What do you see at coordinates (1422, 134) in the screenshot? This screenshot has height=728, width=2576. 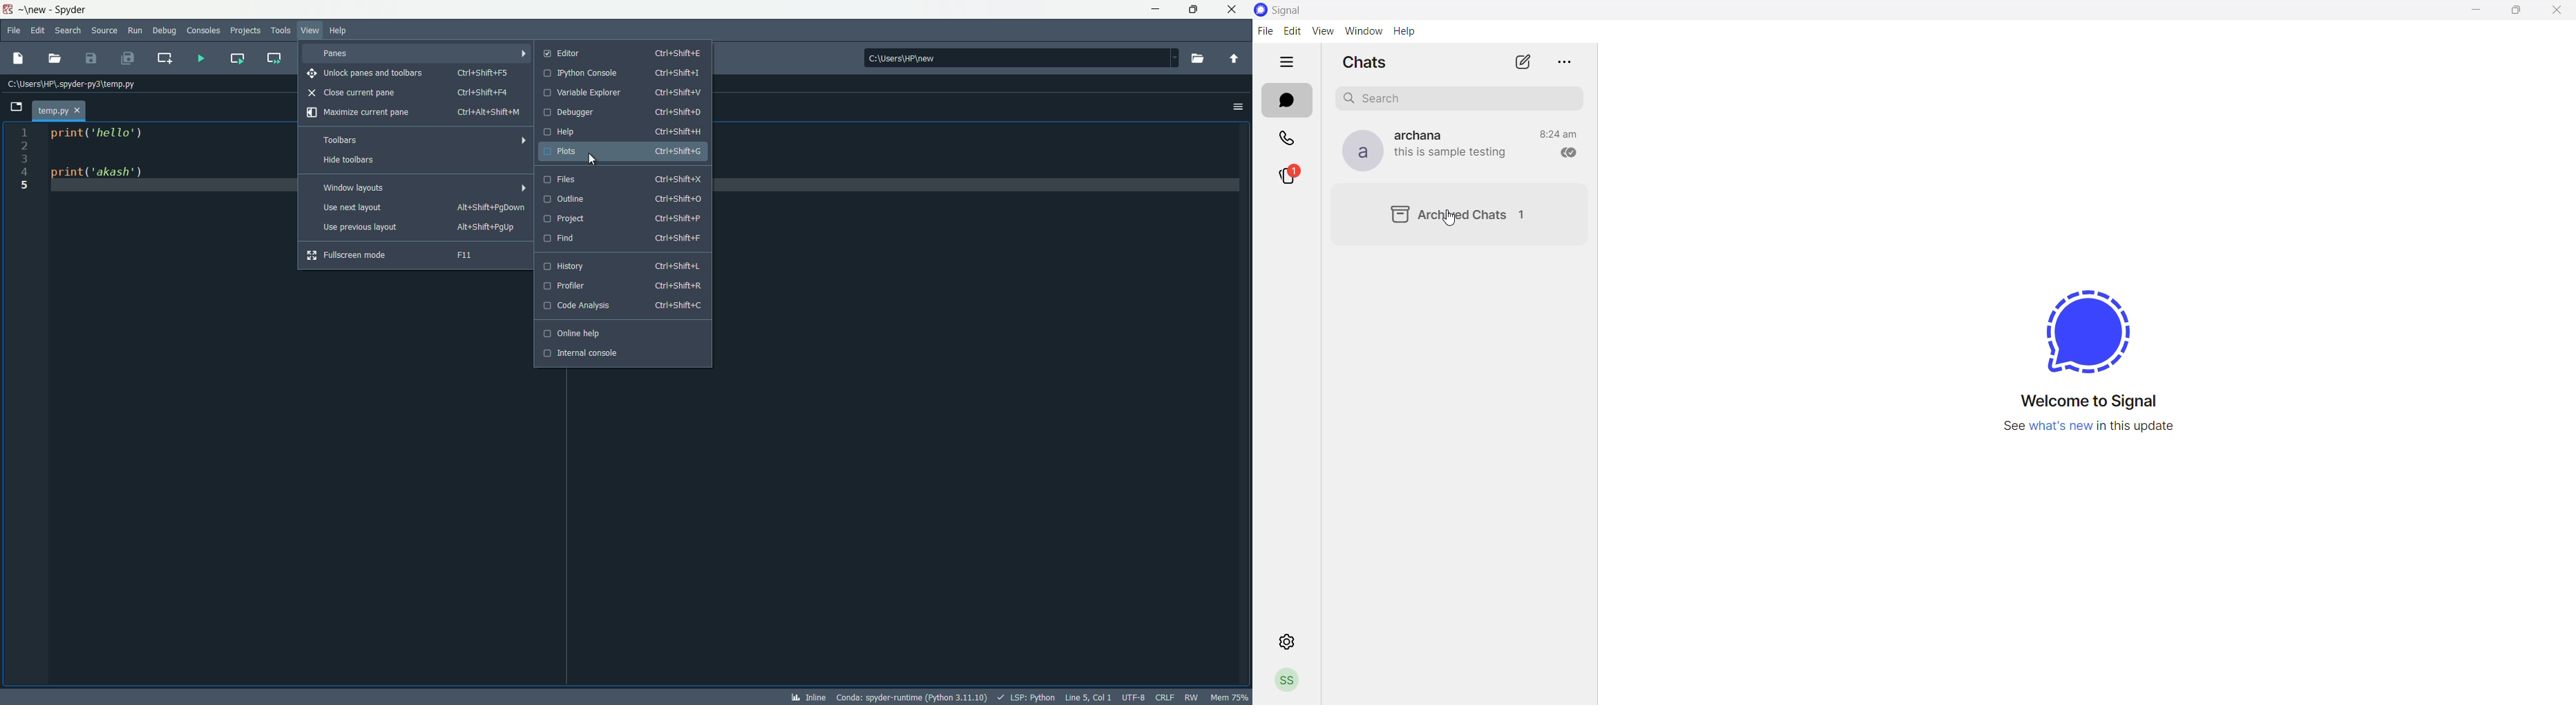 I see `contact name` at bounding box center [1422, 134].